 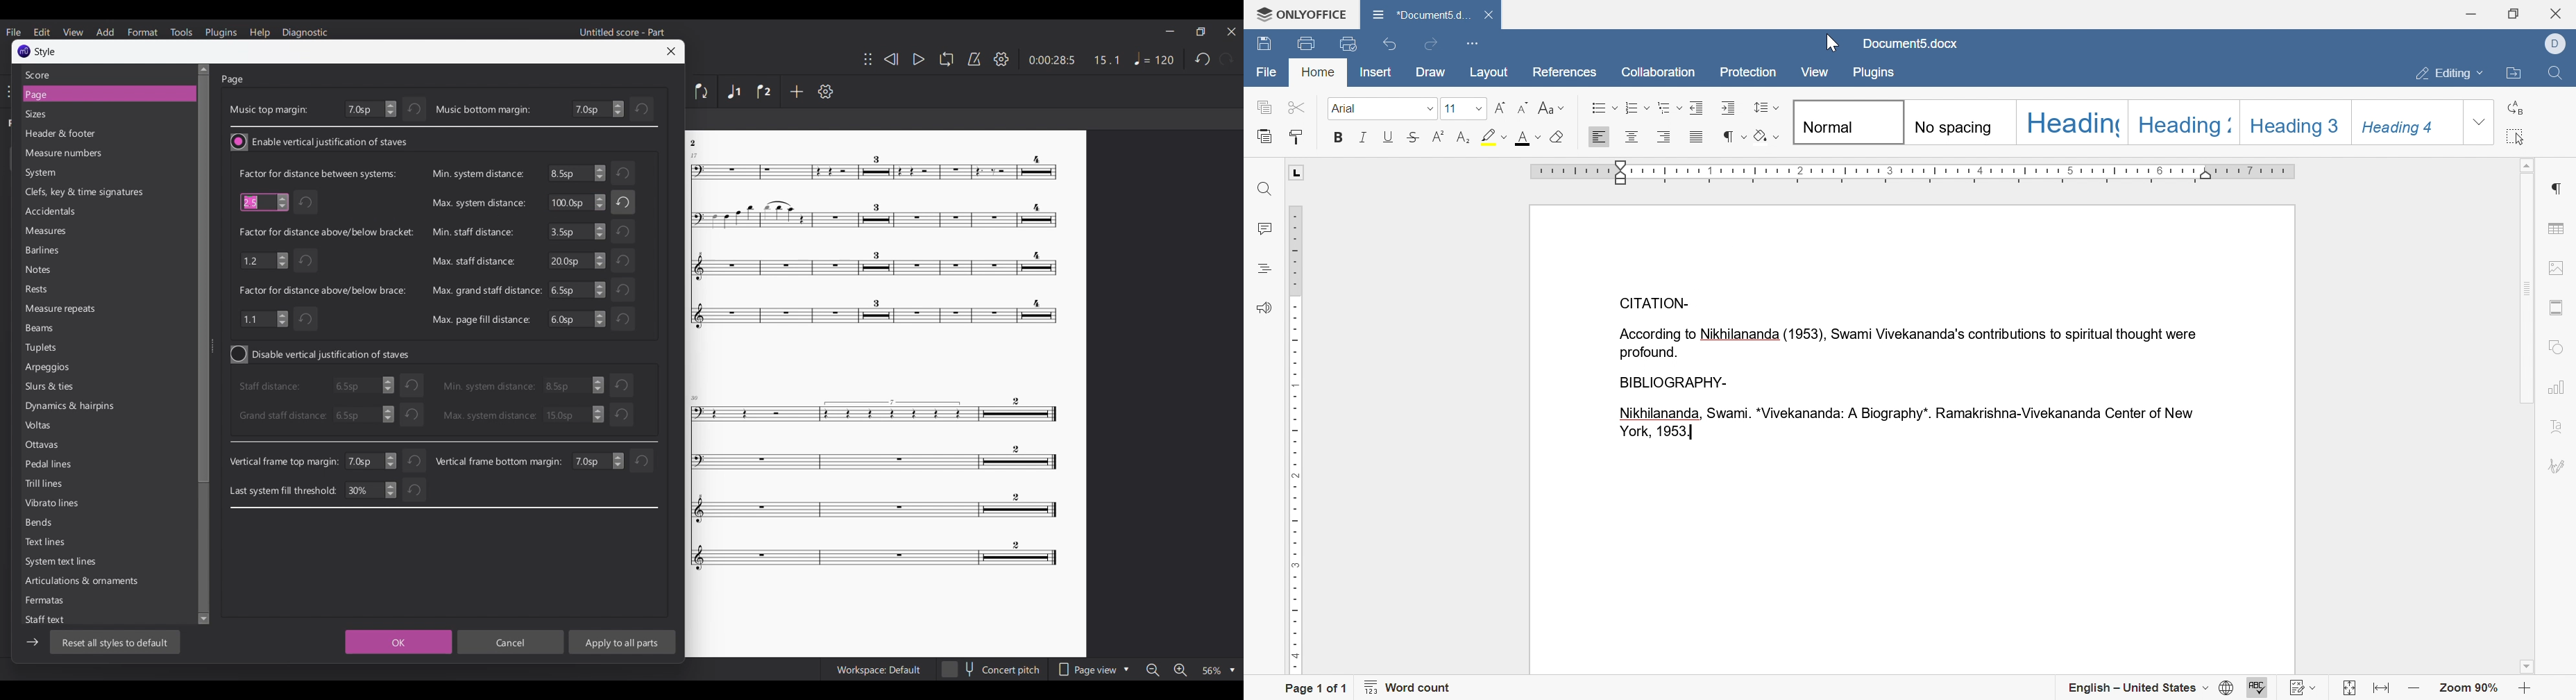 What do you see at coordinates (2135, 689) in the screenshot?
I see `english - united states` at bounding box center [2135, 689].